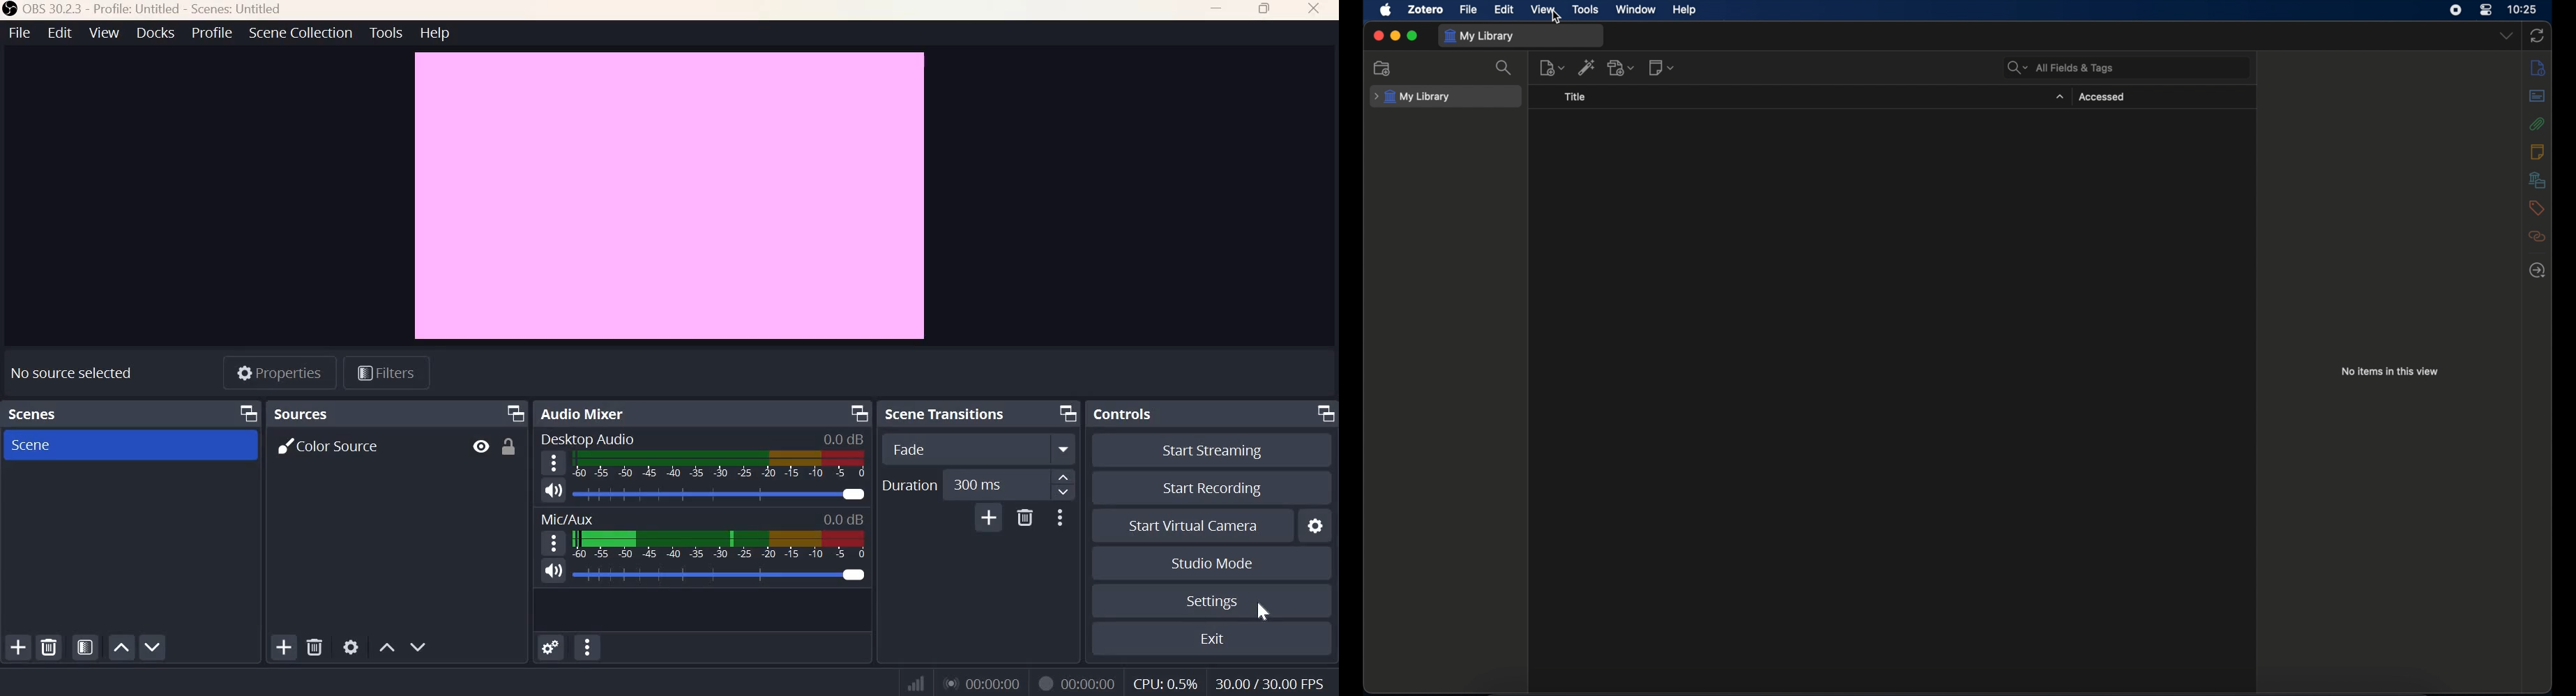 The height and width of the screenshot is (700, 2576). I want to click on Configure virtual camera, so click(1316, 524).